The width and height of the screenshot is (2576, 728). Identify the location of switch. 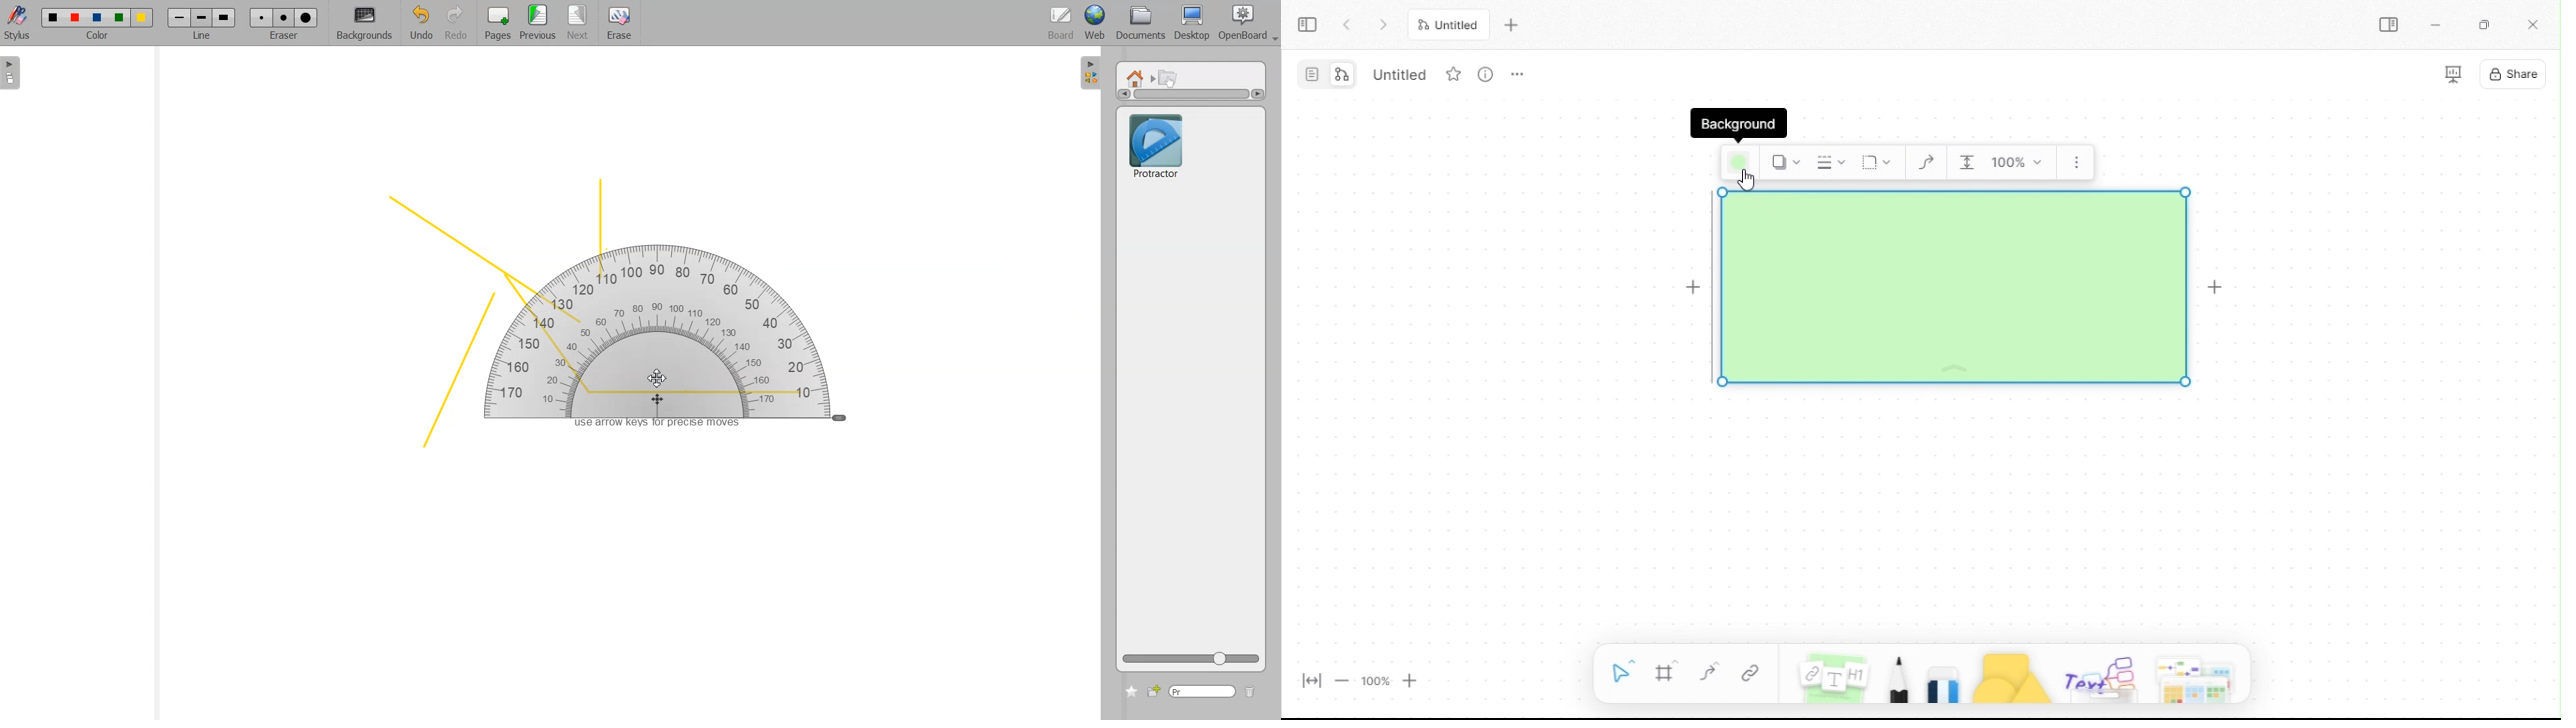
(1327, 74).